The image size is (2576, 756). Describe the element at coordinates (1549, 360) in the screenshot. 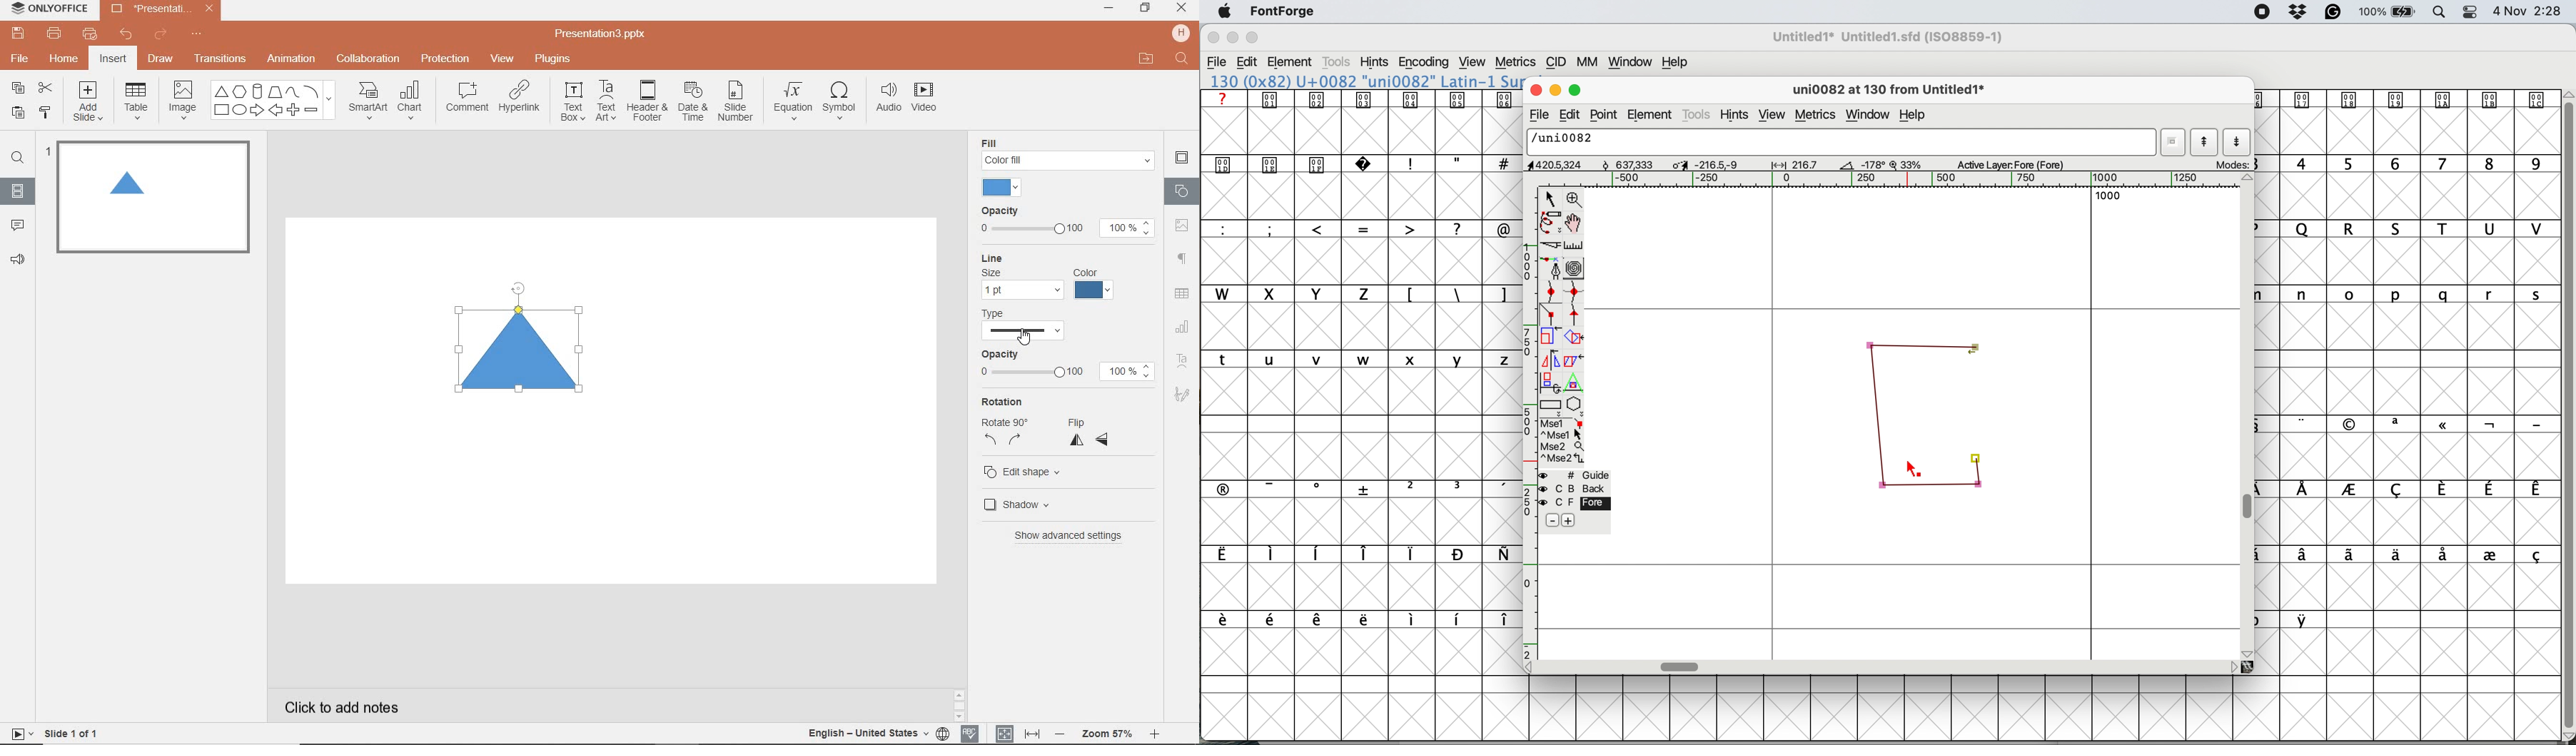

I see `flip the selection` at that location.